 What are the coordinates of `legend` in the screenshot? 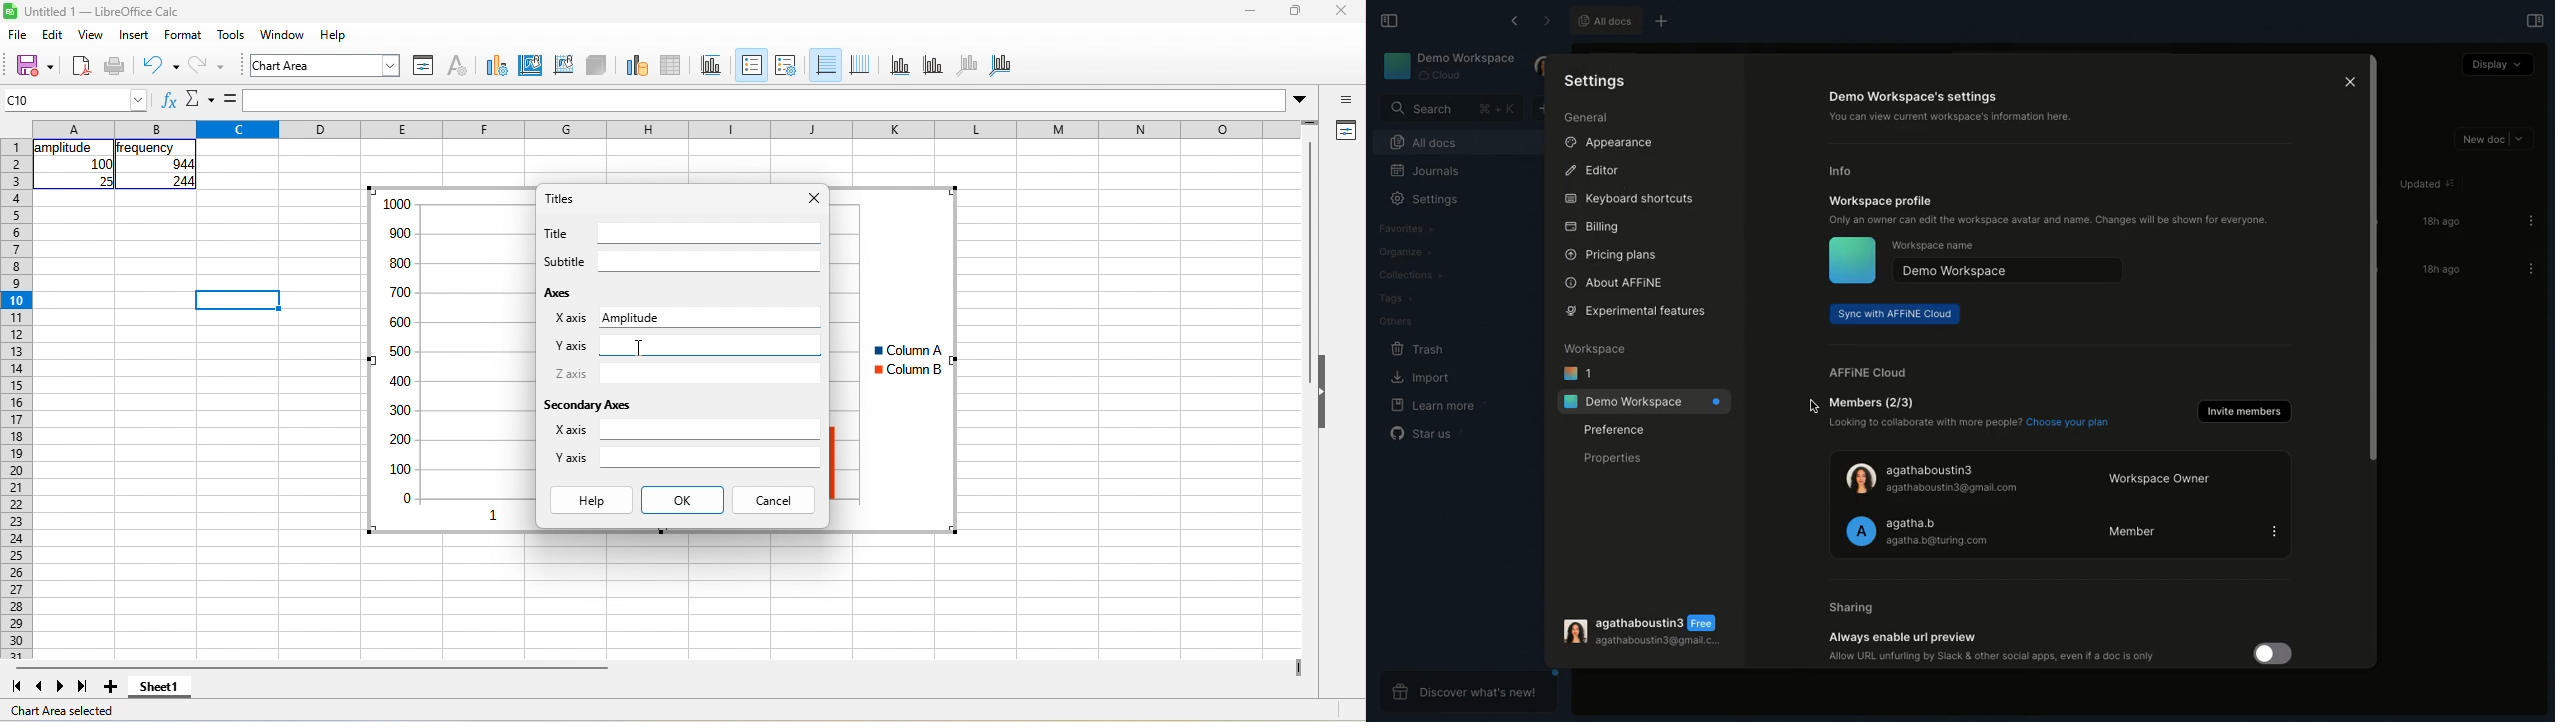 It's located at (786, 66).